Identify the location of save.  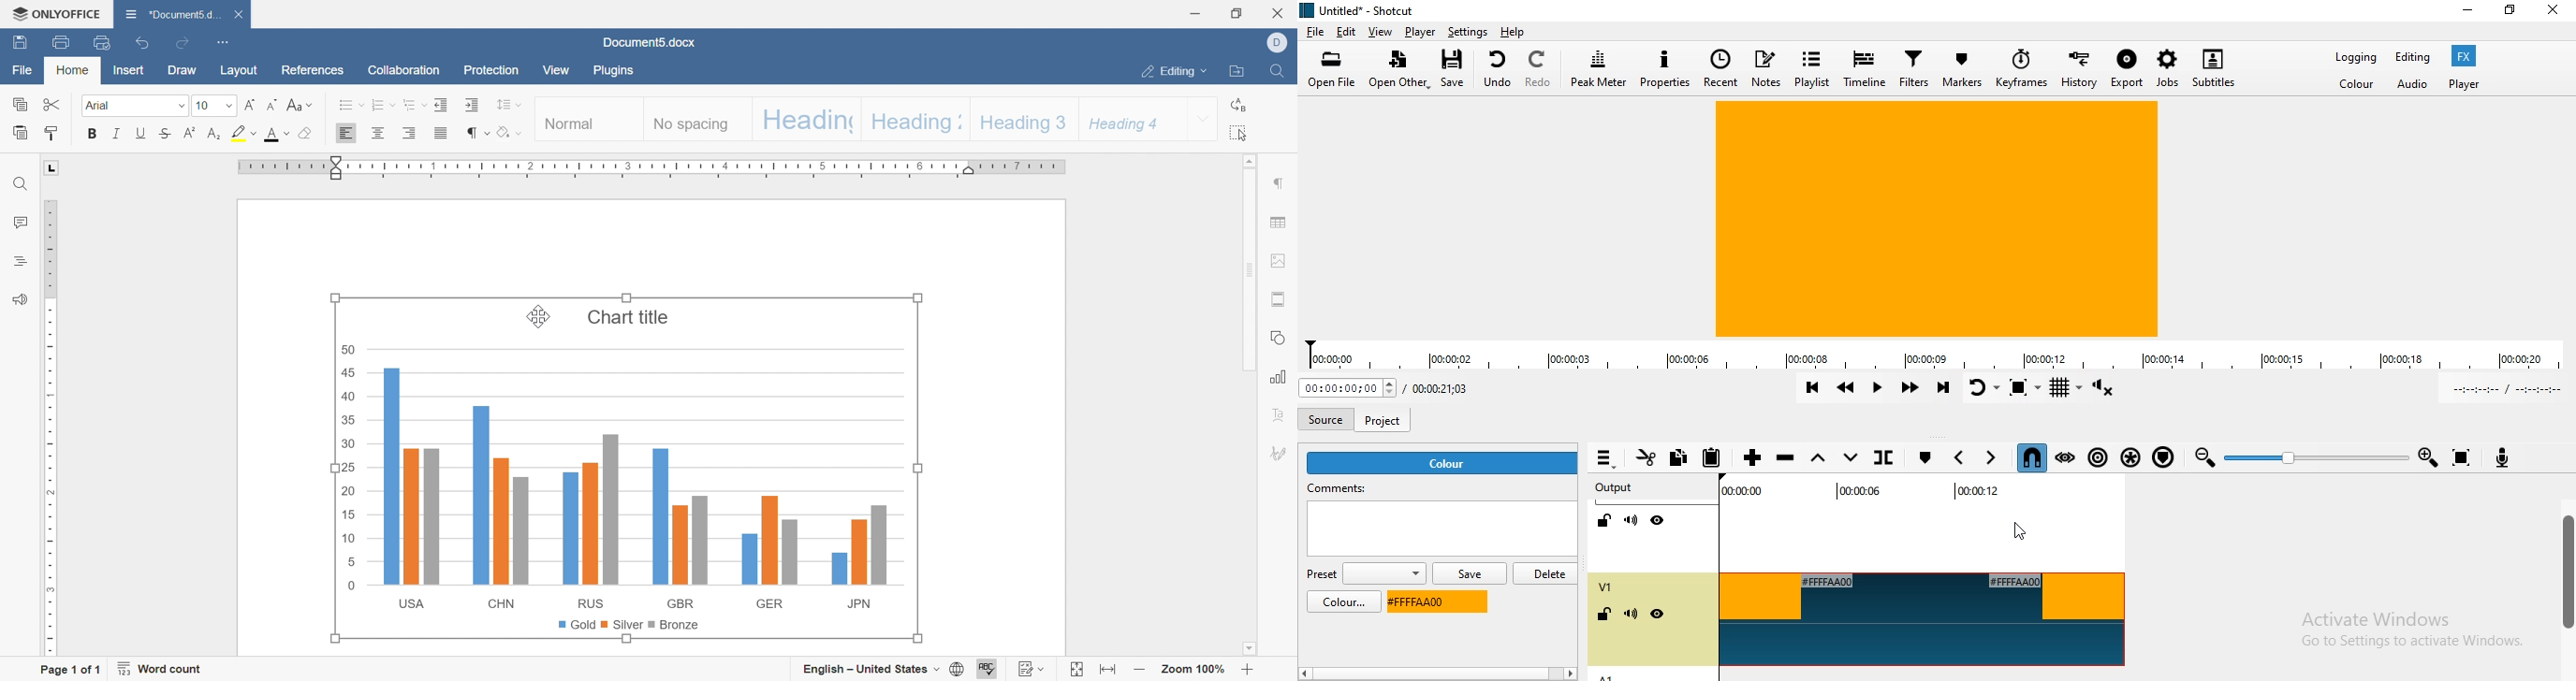
(20, 43).